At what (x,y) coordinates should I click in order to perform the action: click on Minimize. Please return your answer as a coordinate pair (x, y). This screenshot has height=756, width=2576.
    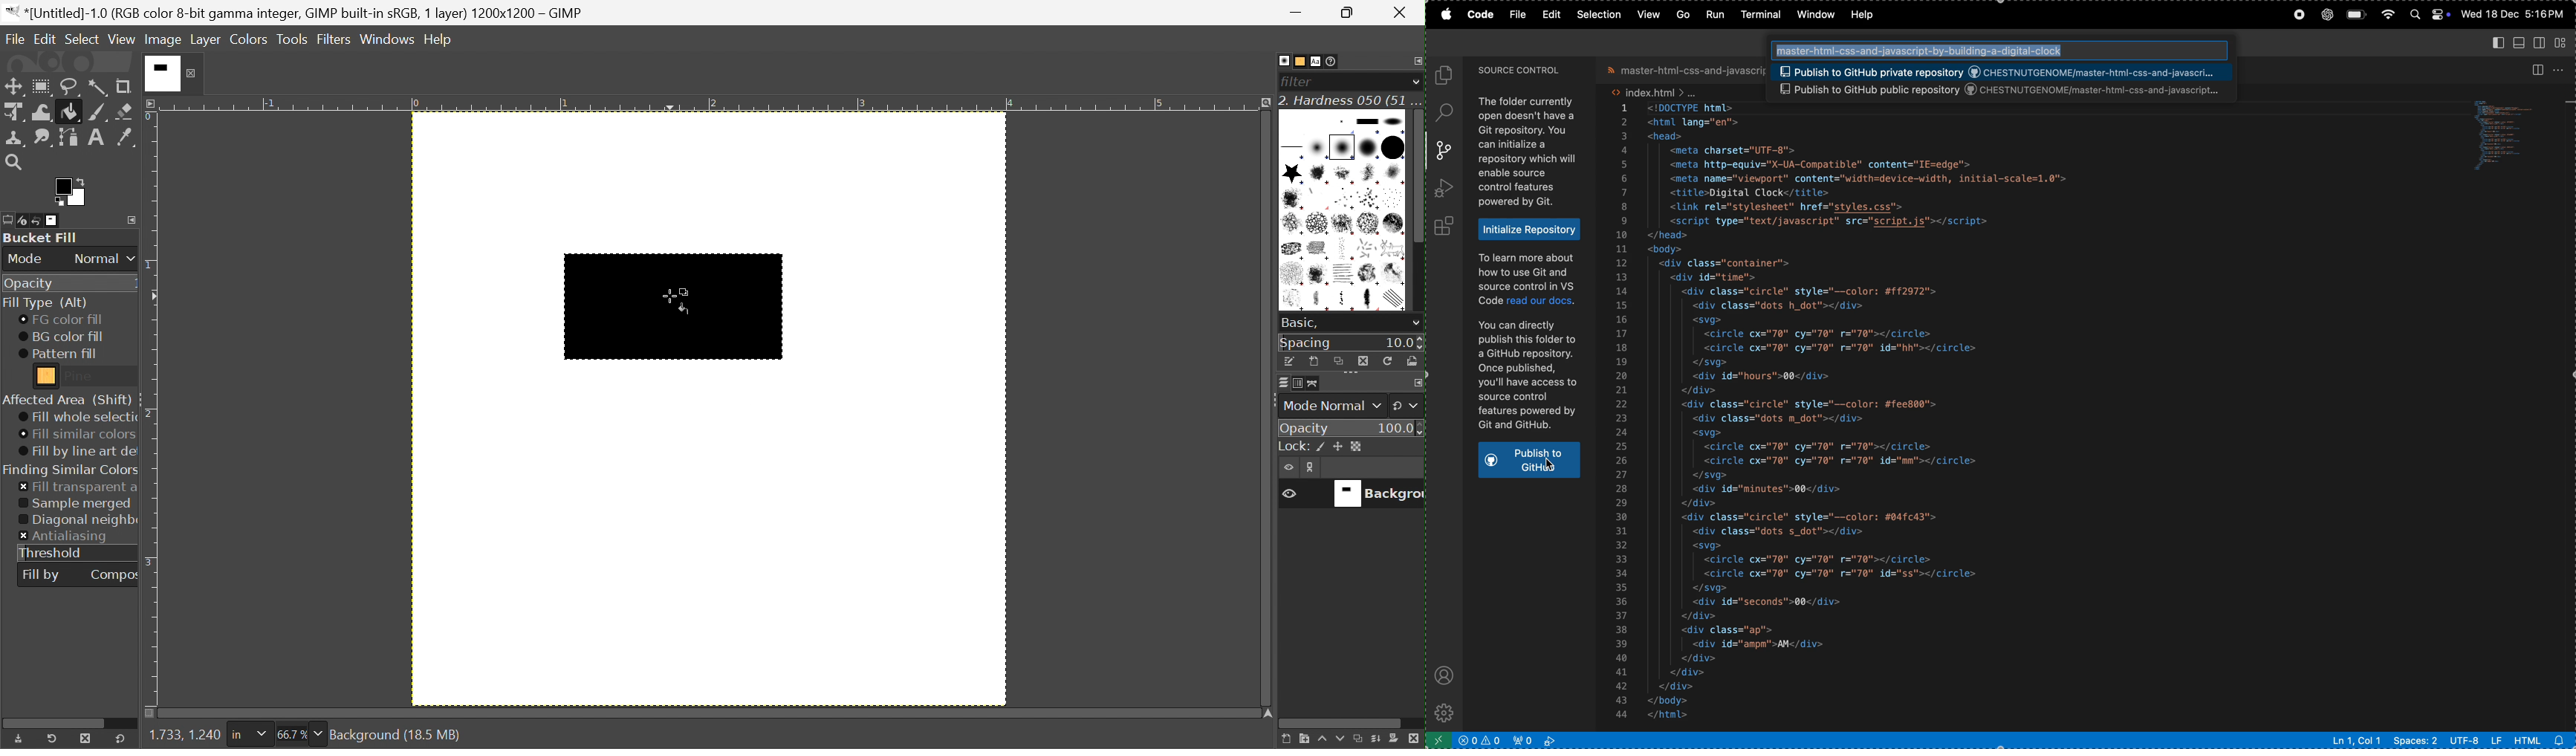
    Looking at the image, I should click on (1298, 13).